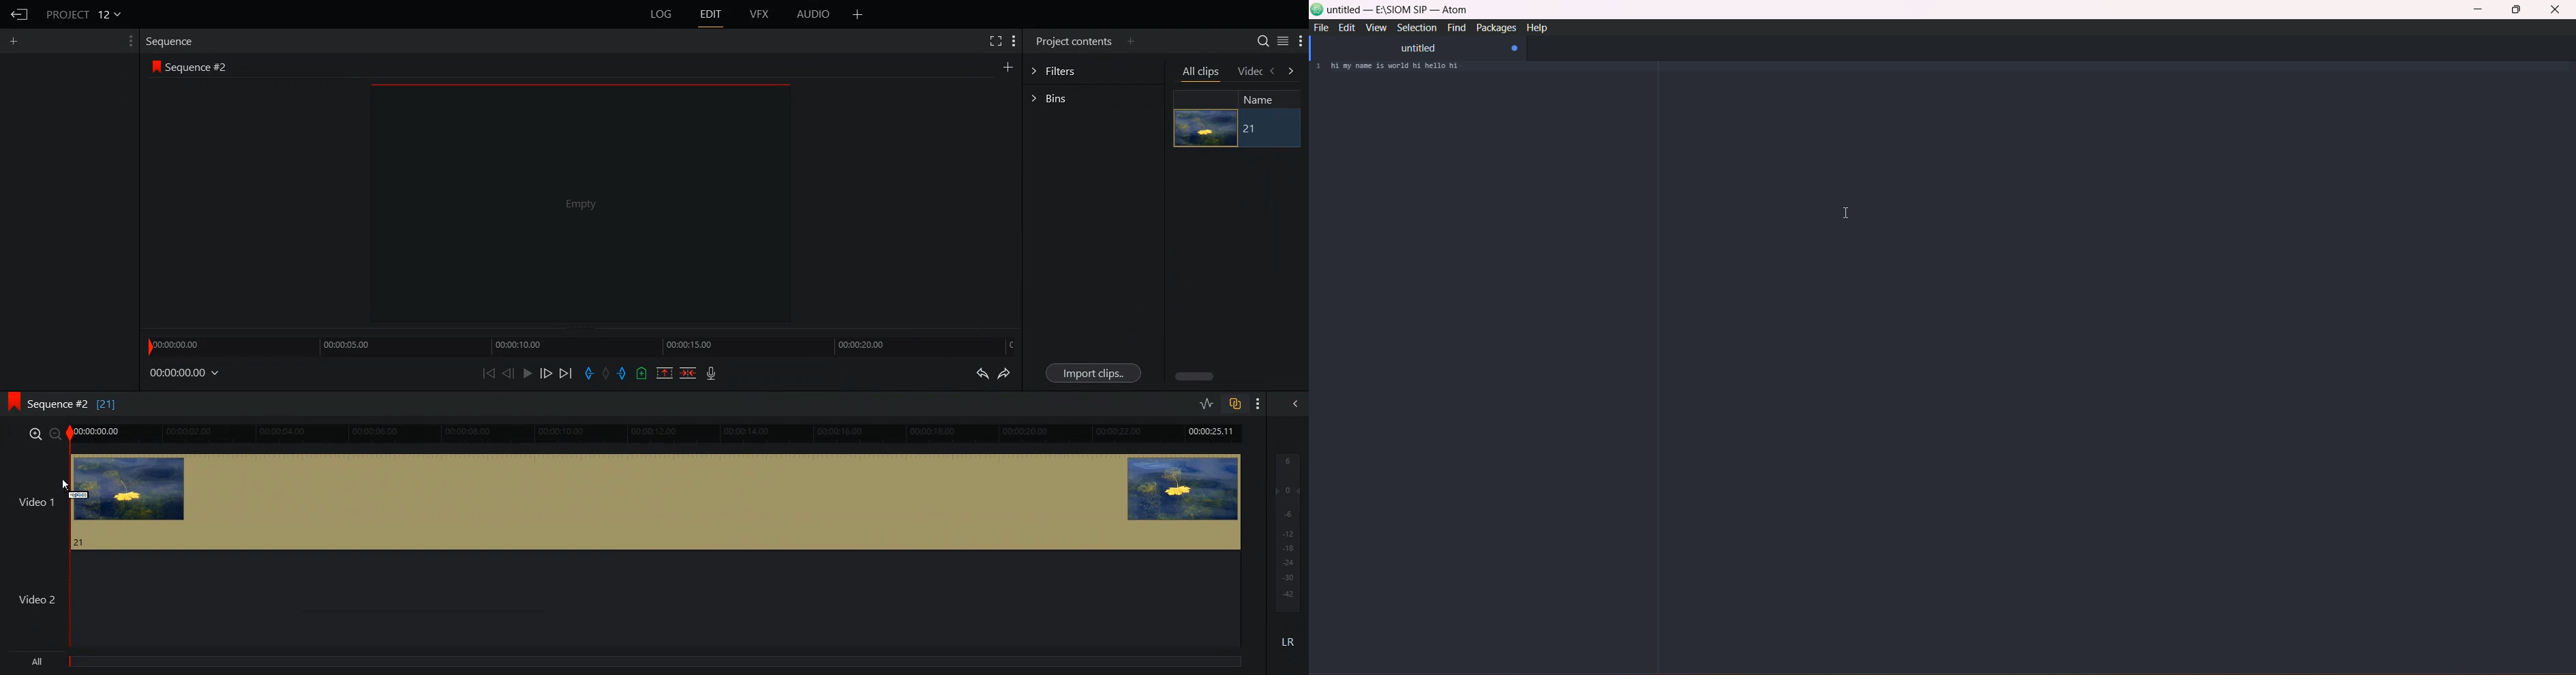 The width and height of the screenshot is (2576, 700). What do you see at coordinates (1282, 40) in the screenshot?
I see `Toggle between list and tile view` at bounding box center [1282, 40].